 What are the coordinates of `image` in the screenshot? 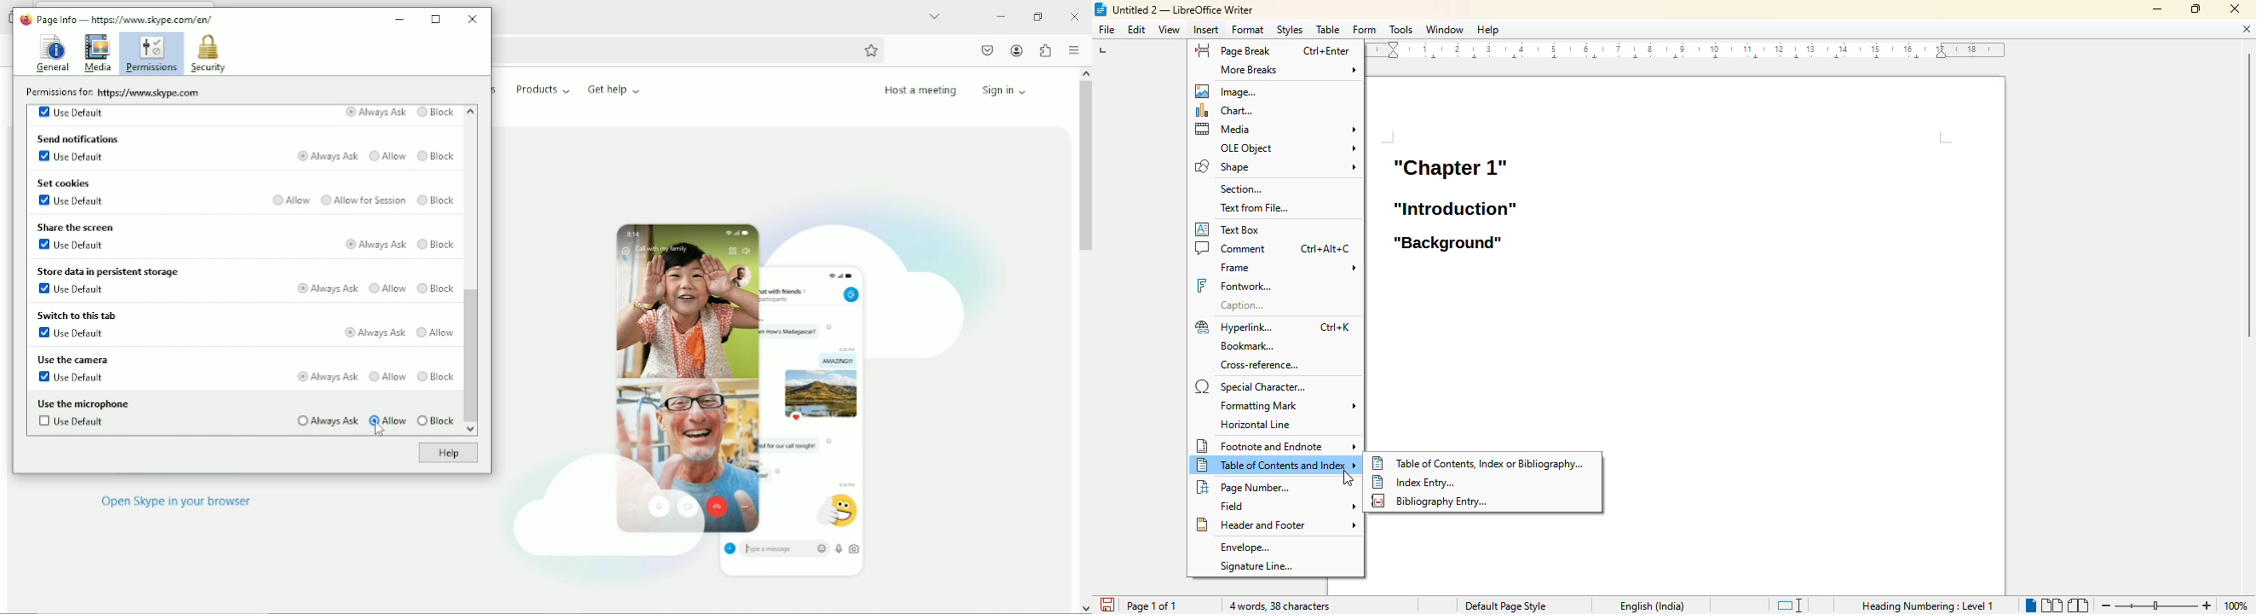 It's located at (1230, 90).